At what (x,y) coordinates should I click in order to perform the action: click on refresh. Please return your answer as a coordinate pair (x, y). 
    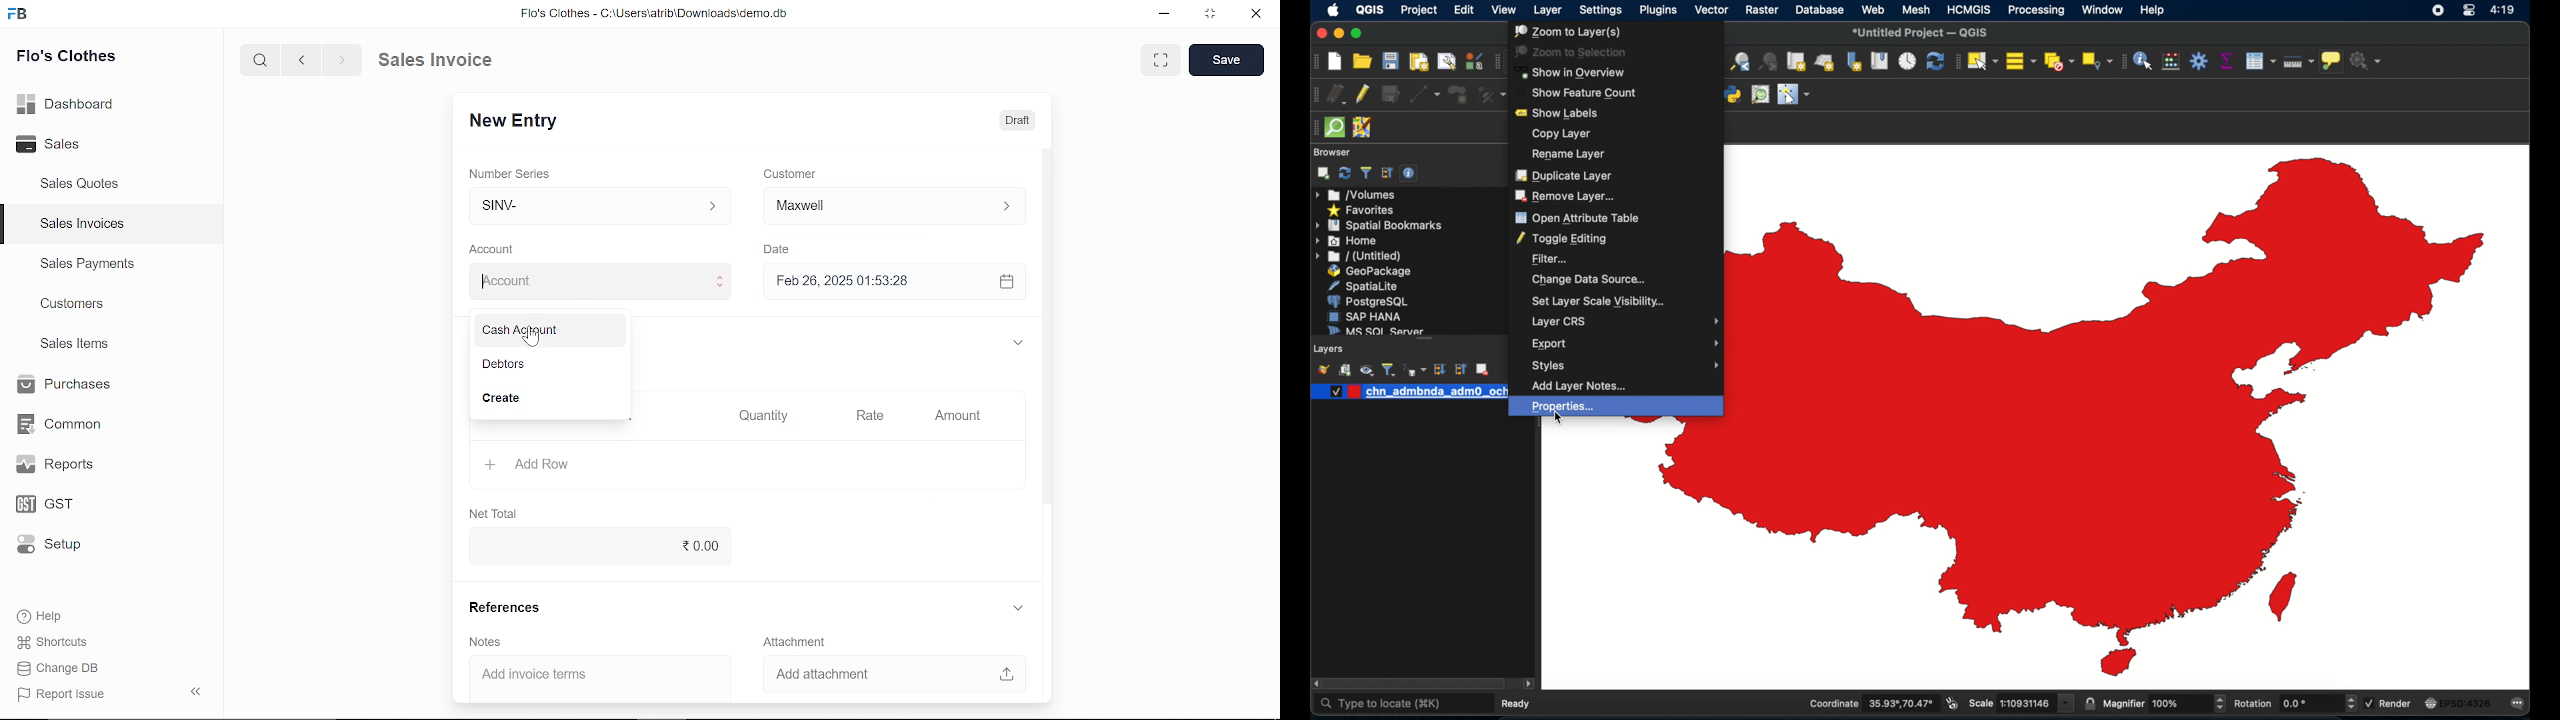
    Looking at the image, I should click on (1345, 173).